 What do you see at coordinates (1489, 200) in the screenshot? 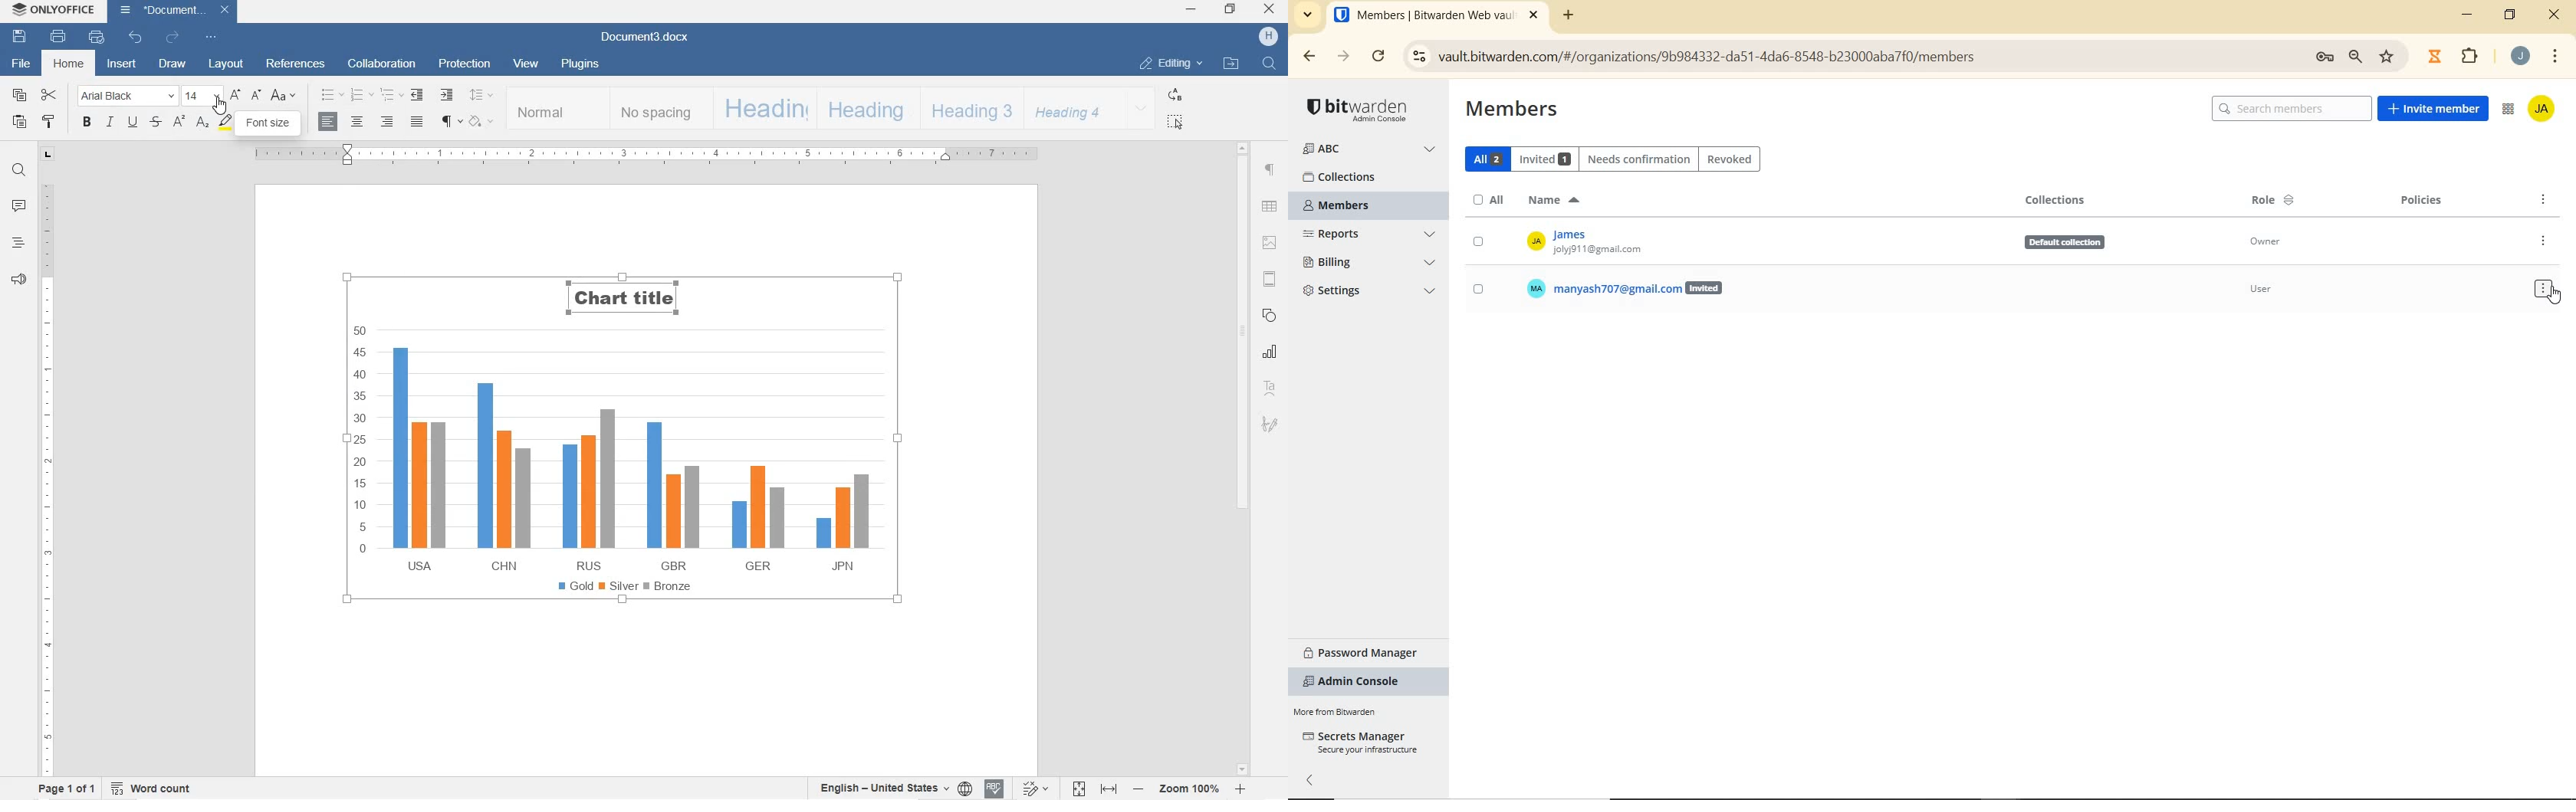
I see `` at bounding box center [1489, 200].